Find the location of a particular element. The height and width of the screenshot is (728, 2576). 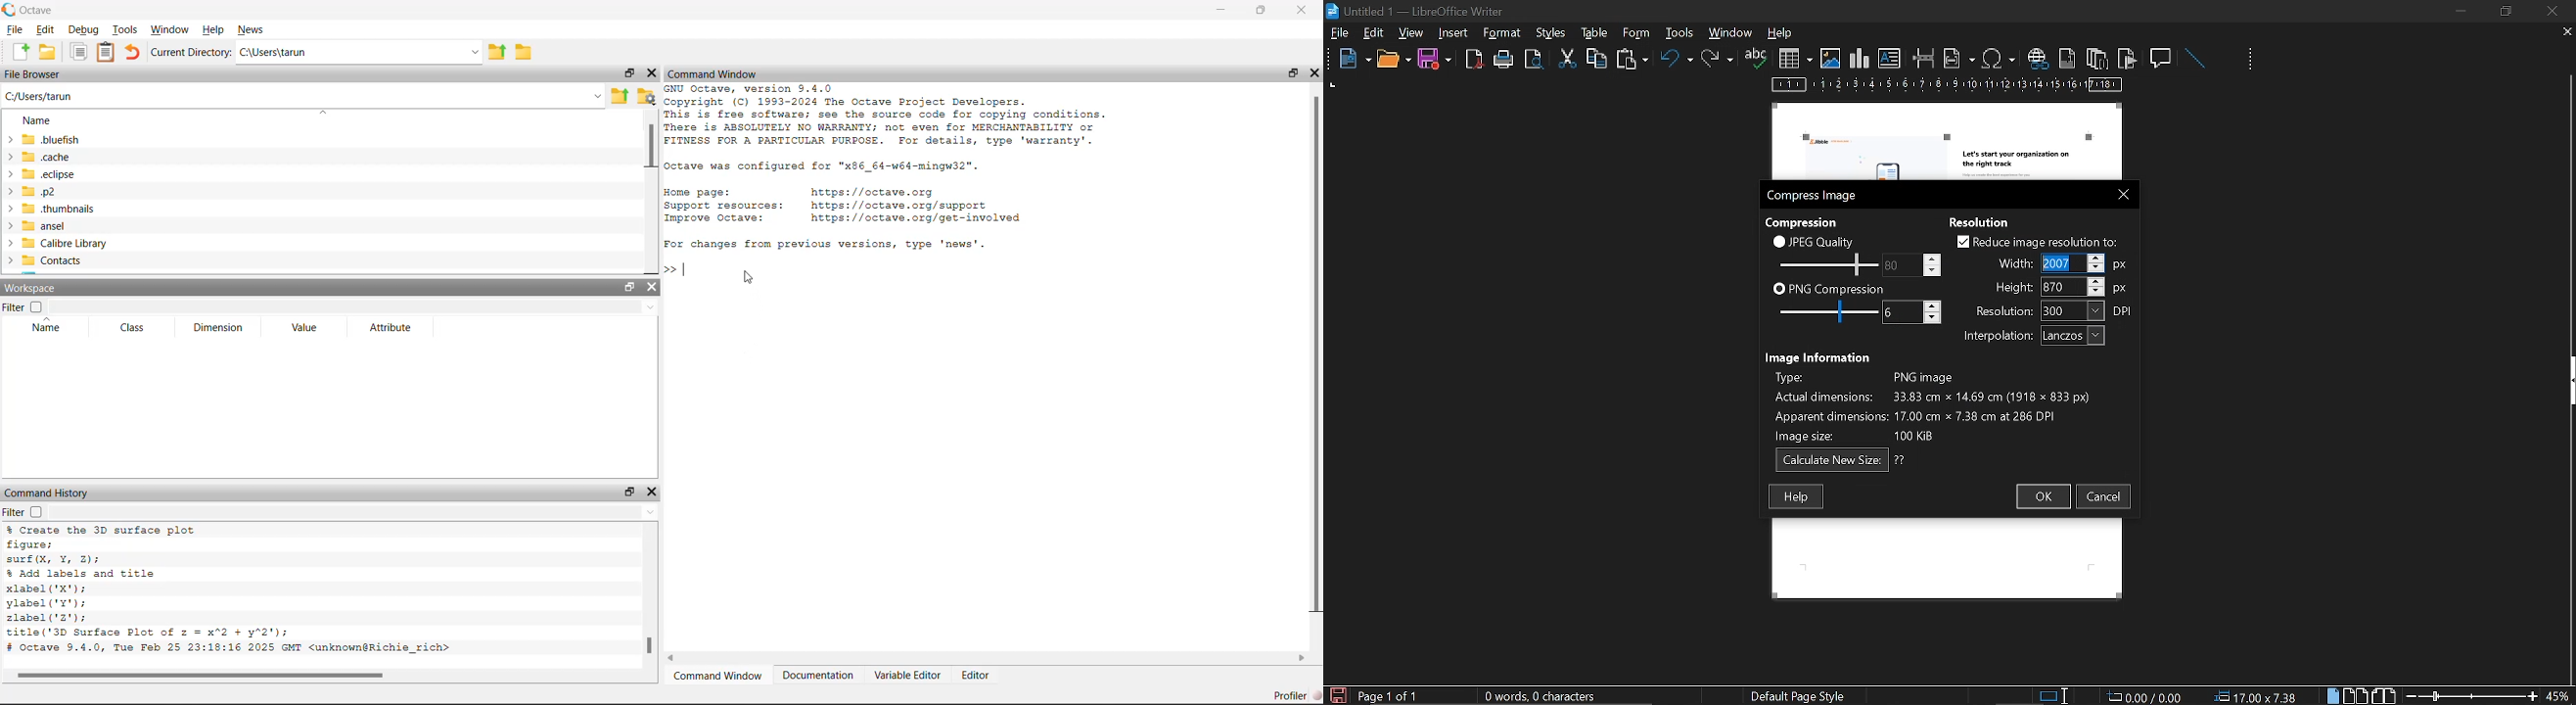

insert bookmark is located at coordinates (2128, 59).